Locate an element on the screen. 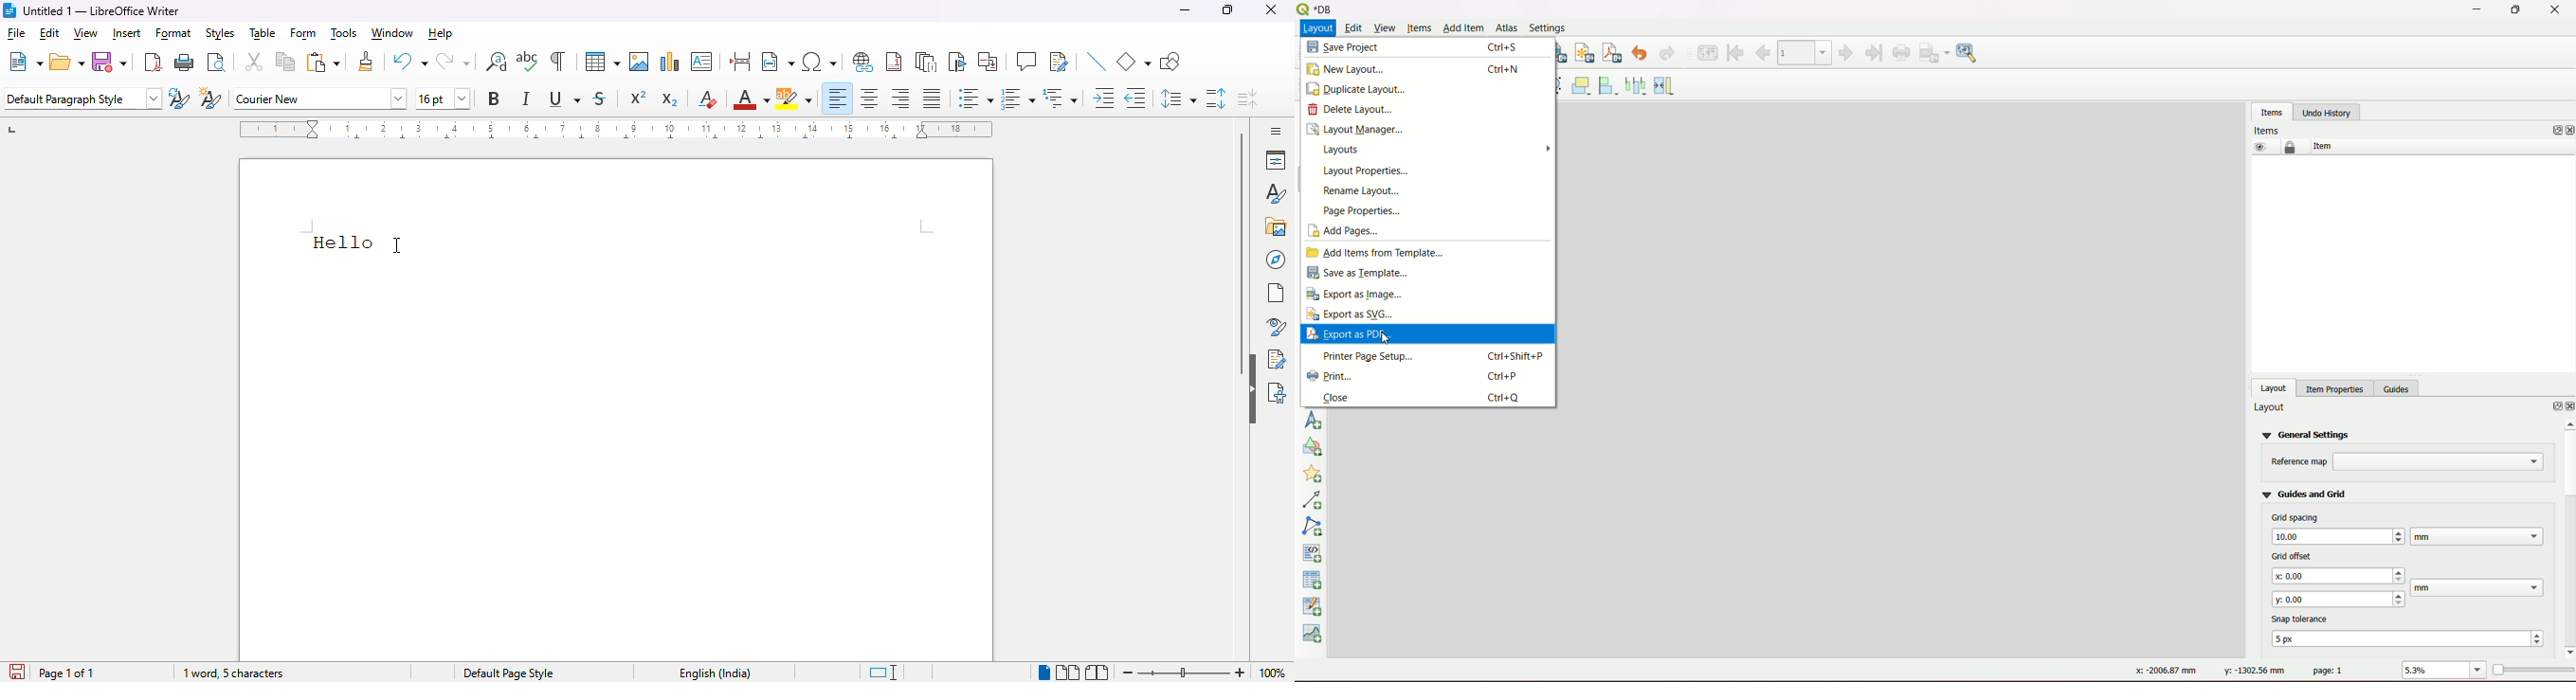 This screenshot has height=700, width=2576. manage changes is located at coordinates (1277, 359).